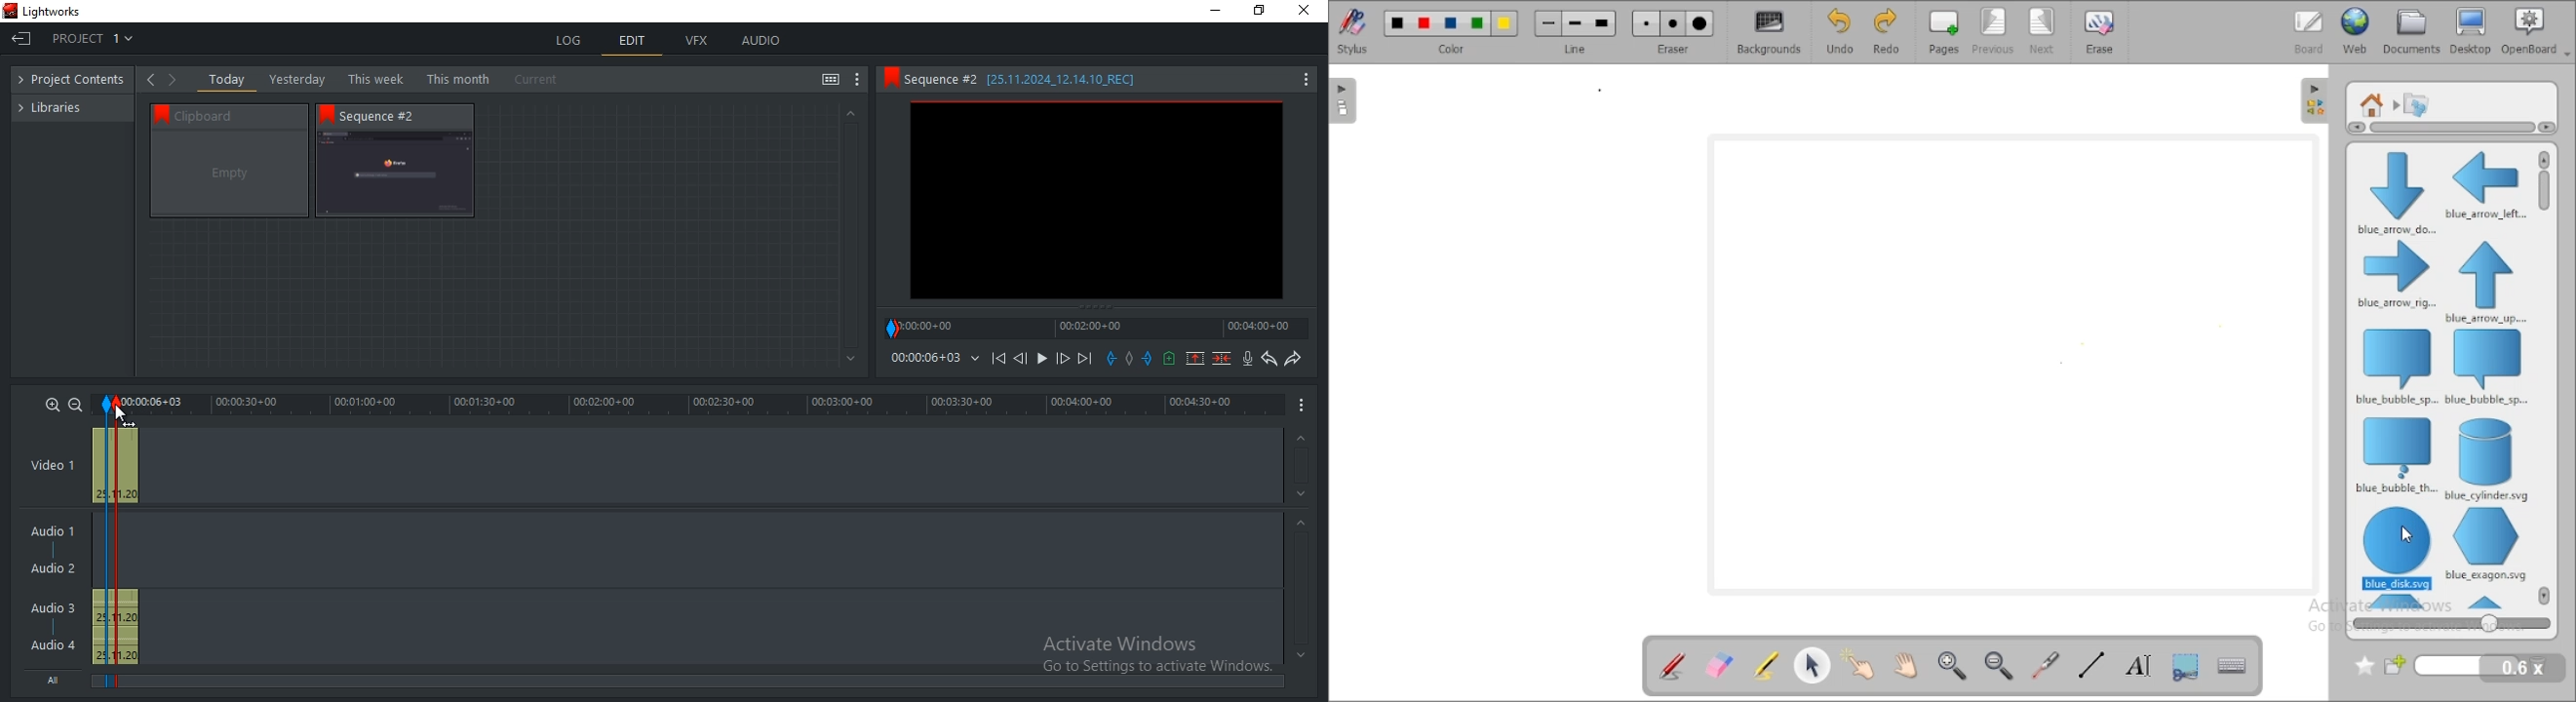 The height and width of the screenshot is (728, 2576). What do you see at coordinates (571, 40) in the screenshot?
I see `log` at bounding box center [571, 40].